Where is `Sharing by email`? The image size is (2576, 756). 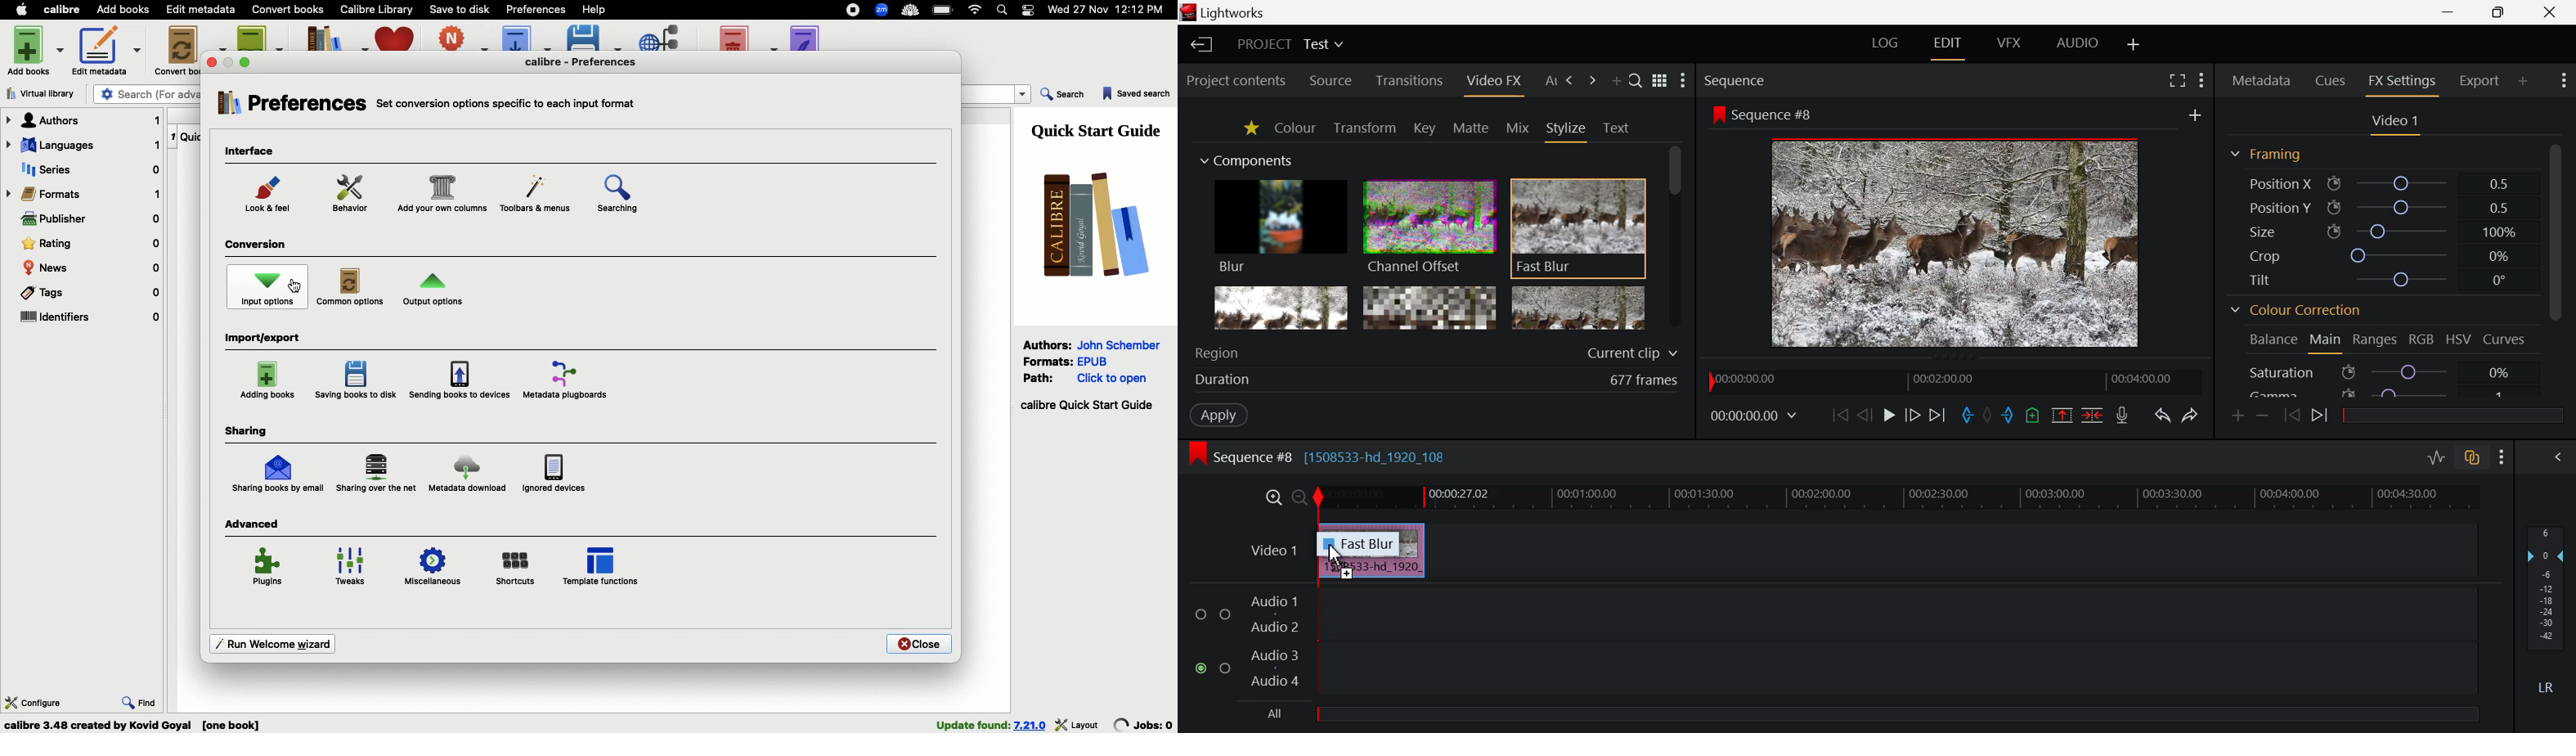
Sharing by email is located at coordinates (277, 474).